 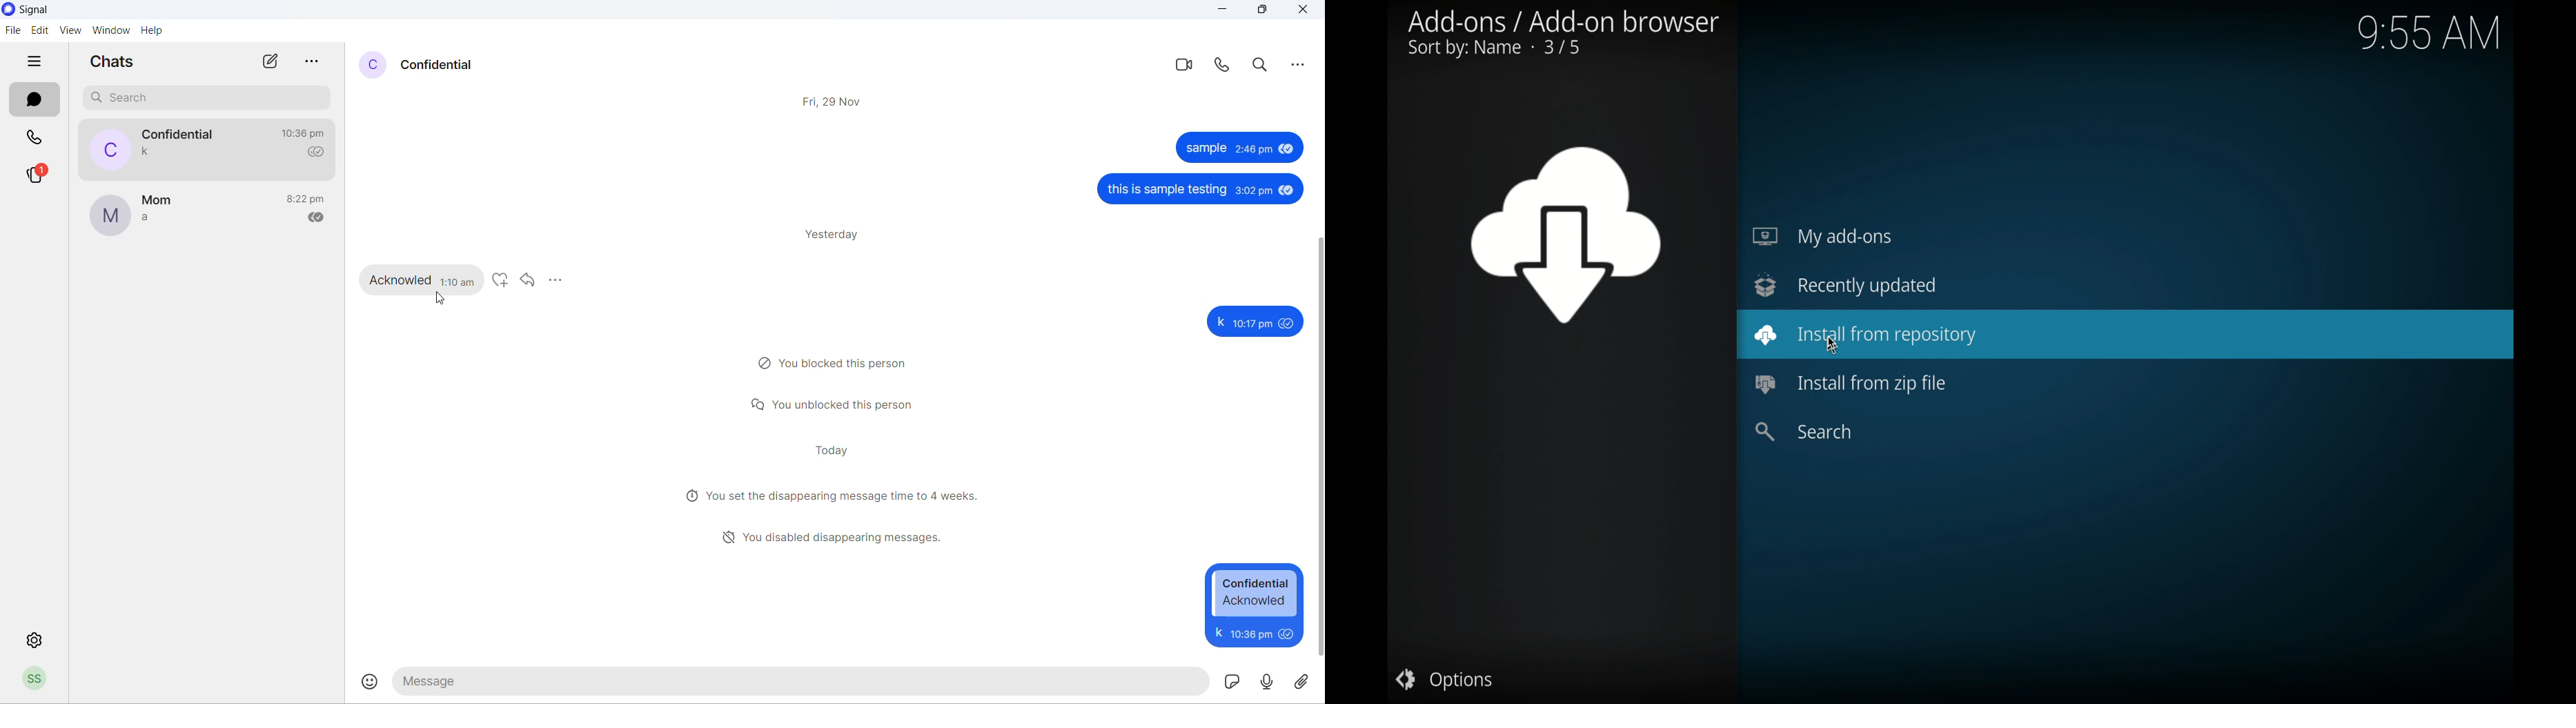 What do you see at coordinates (2429, 33) in the screenshot?
I see `time` at bounding box center [2429, 33].